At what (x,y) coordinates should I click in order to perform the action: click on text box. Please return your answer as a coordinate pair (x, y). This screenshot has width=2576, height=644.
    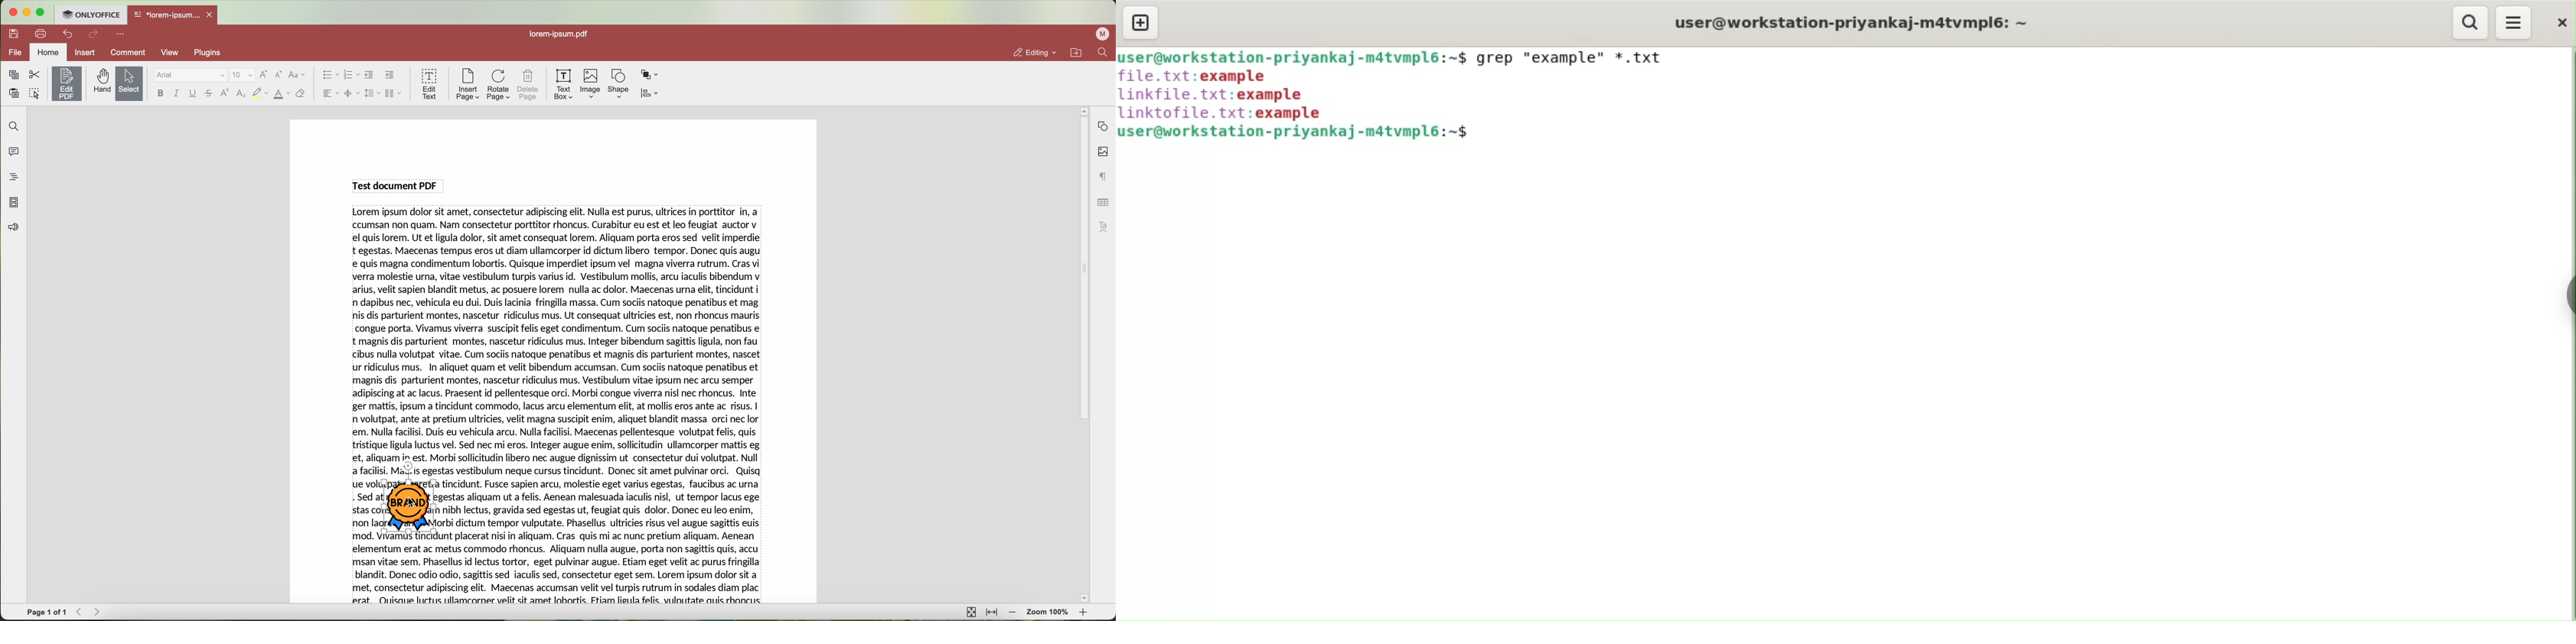
    Looking at the image, I should click on (564, 85).